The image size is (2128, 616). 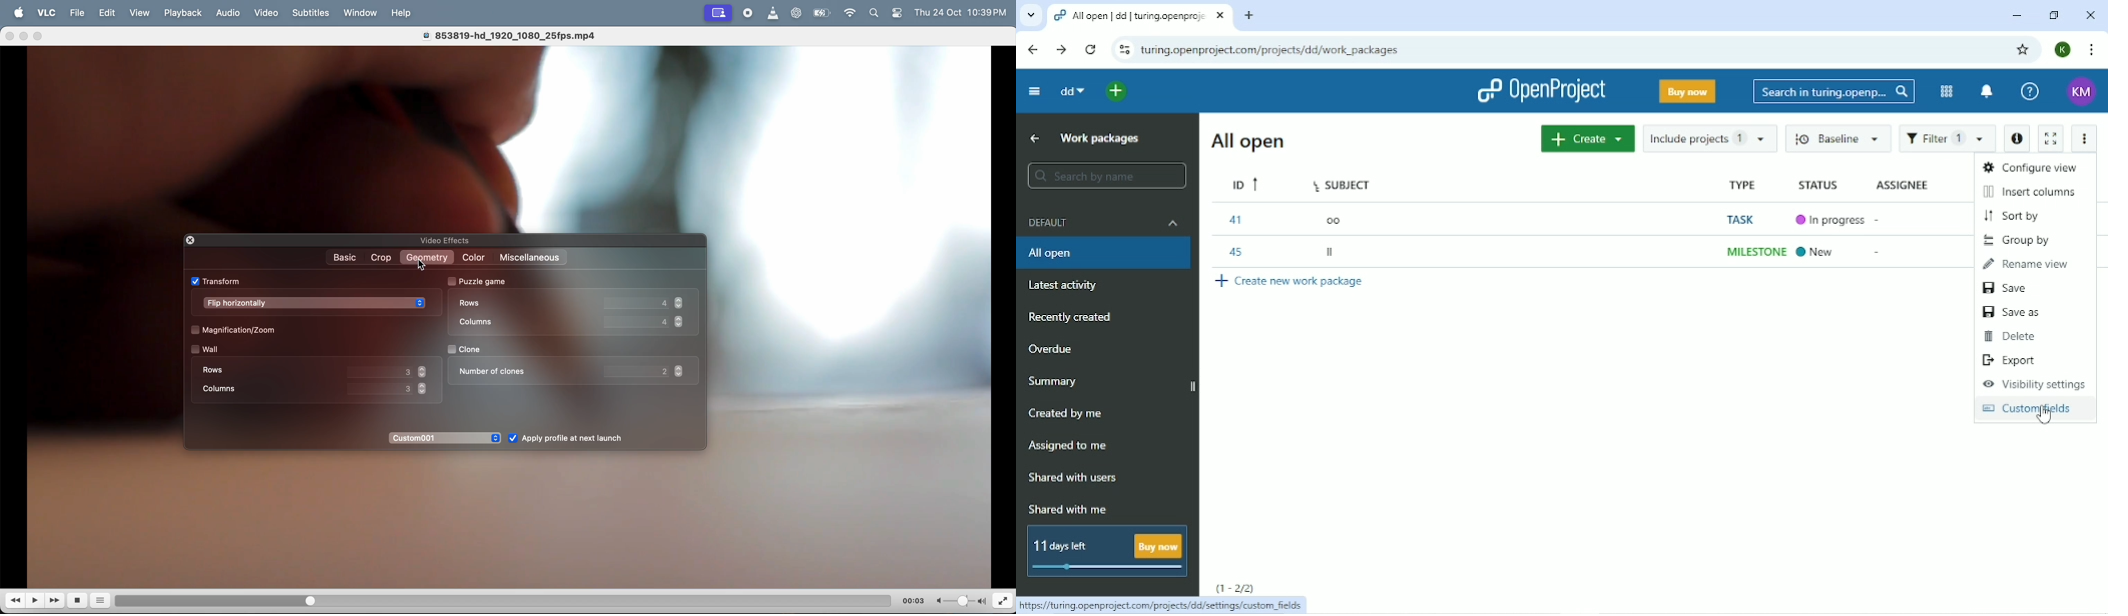 I want to click on Open quick add menu, so click(x=1118, y=92).